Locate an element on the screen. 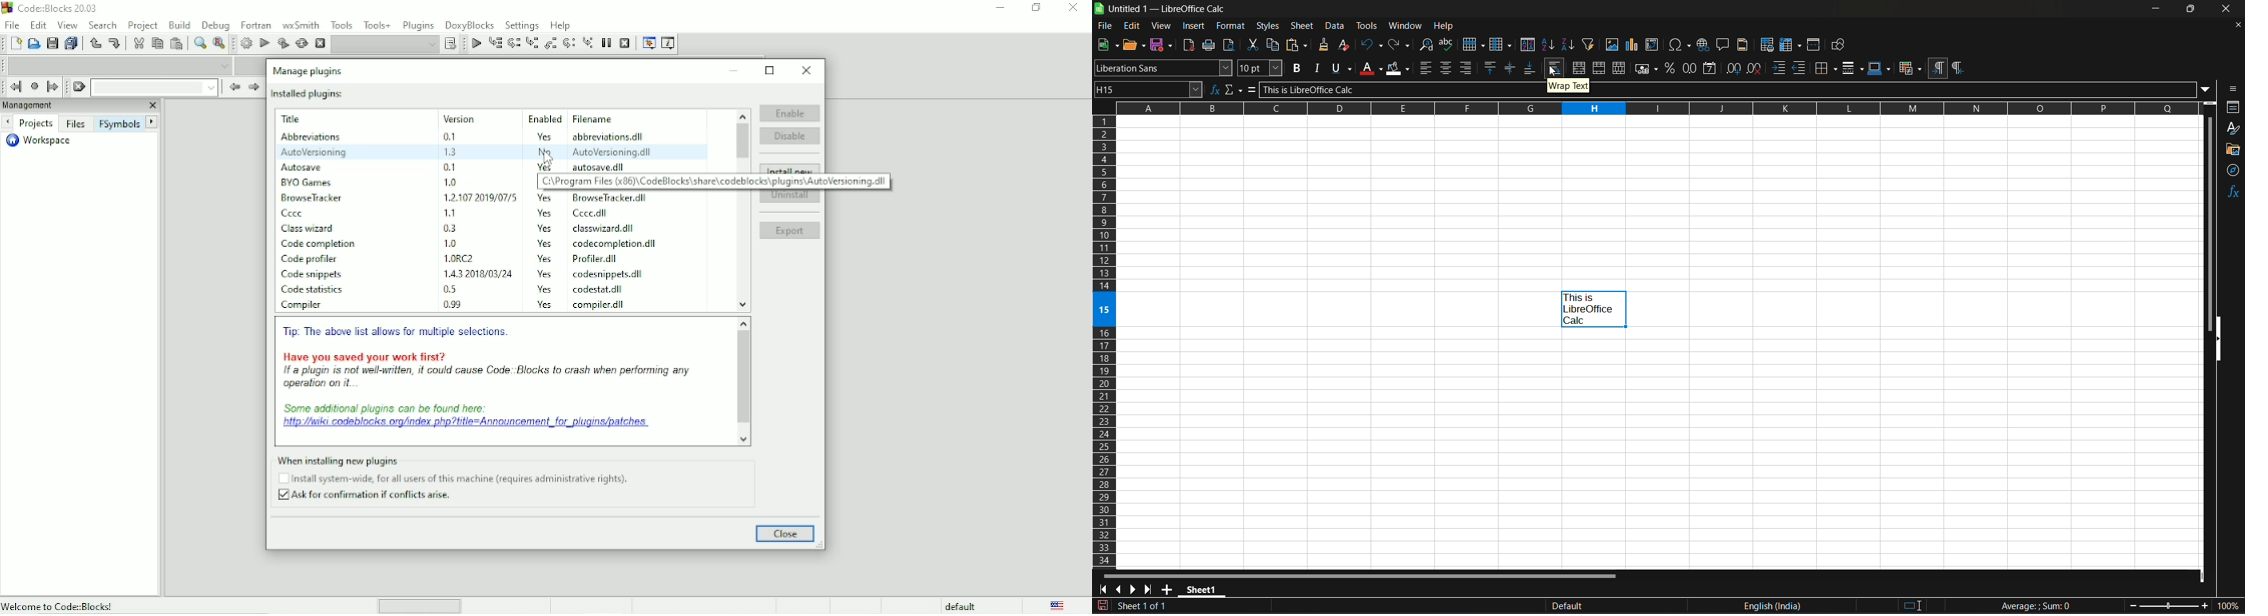 The image size is (2268, 616). Search is located at coordinates (103, 25).